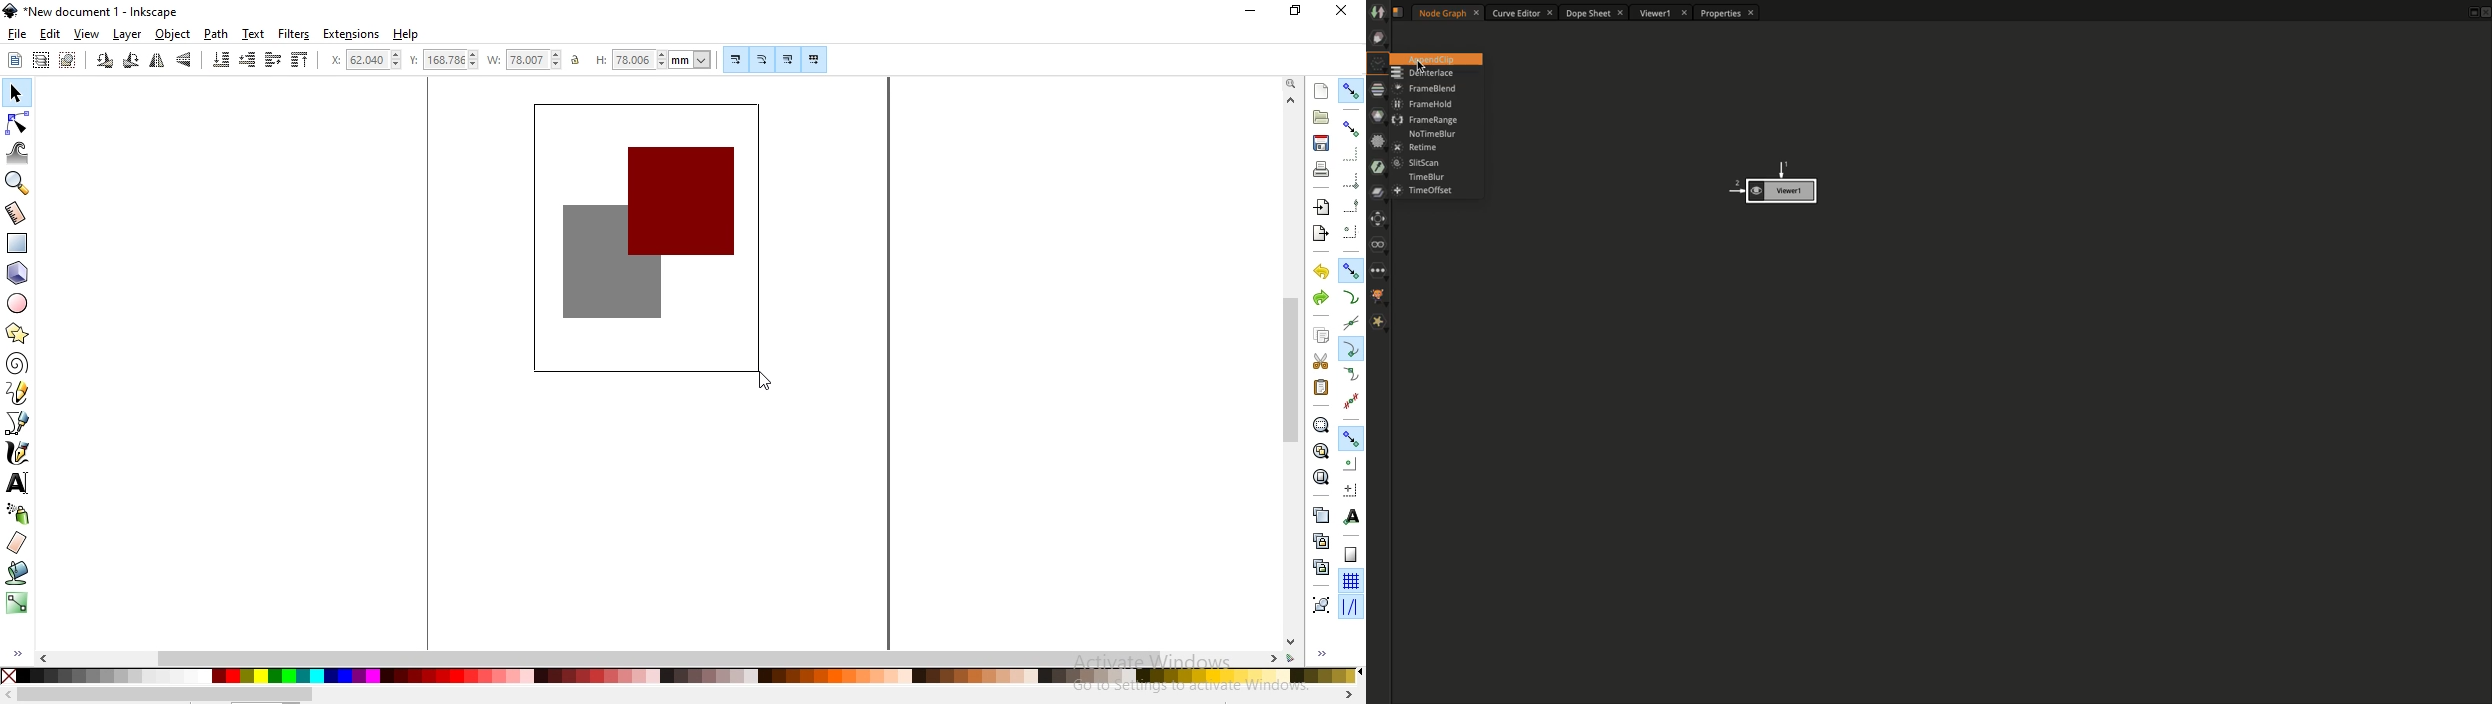 The width and height of the screenshot is (2492, 728). Describe the element at coordinates (763, 59) in the screenshot. I see `scale radii of rounded corners` at that location.